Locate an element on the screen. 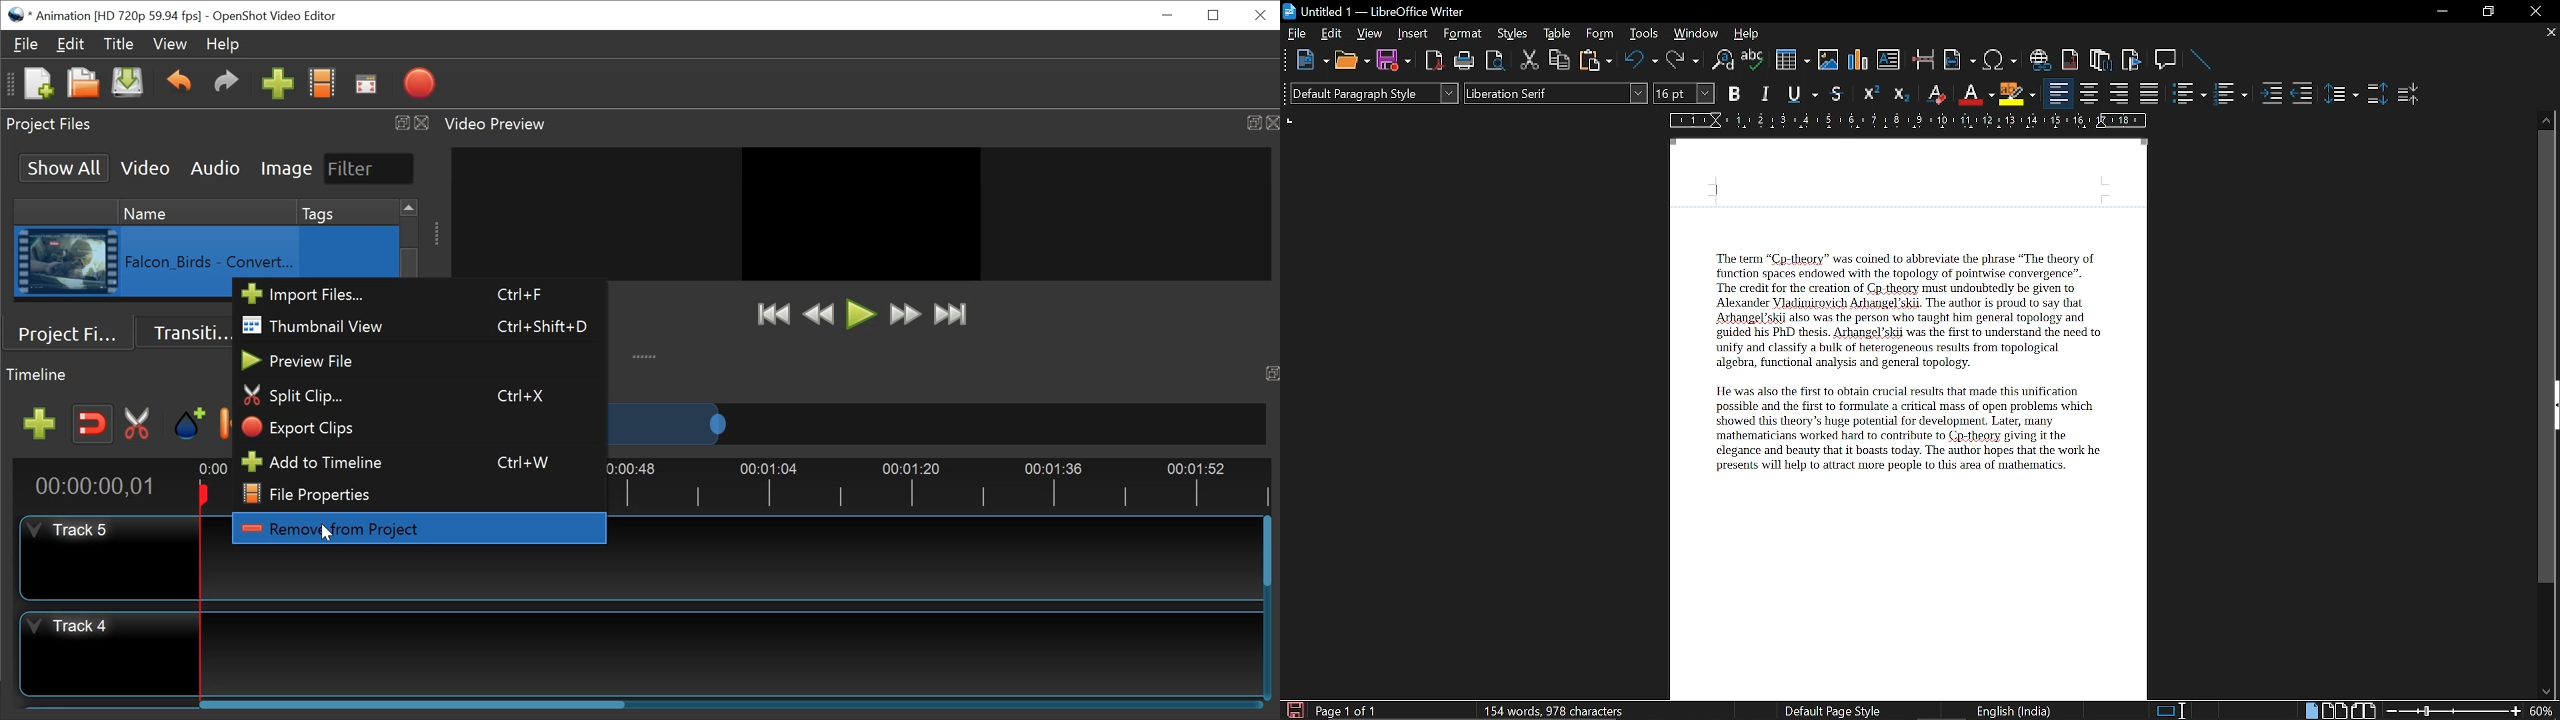  Styles is located at coordinates (1512, 33).